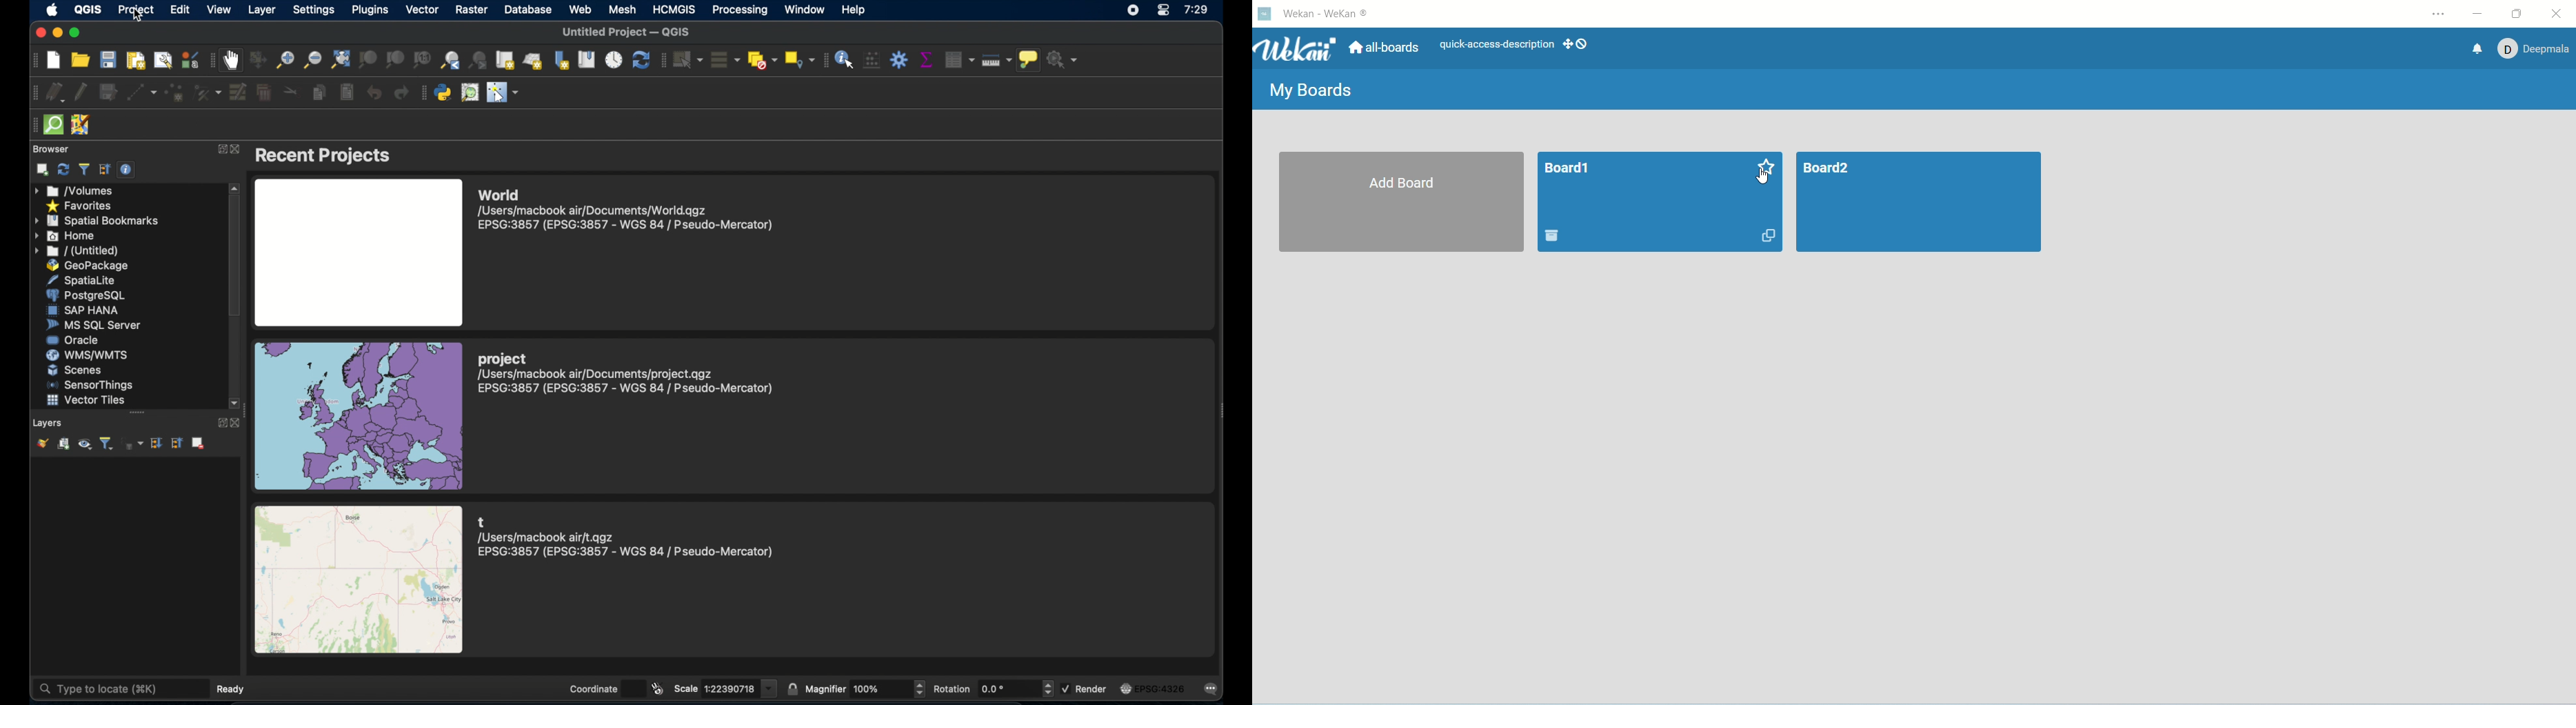 This screenshot has height=728, width=2576. What do you see at coordinates (687, 687) in the screenshot?
I see `scale` at bounding box center [687, 687].